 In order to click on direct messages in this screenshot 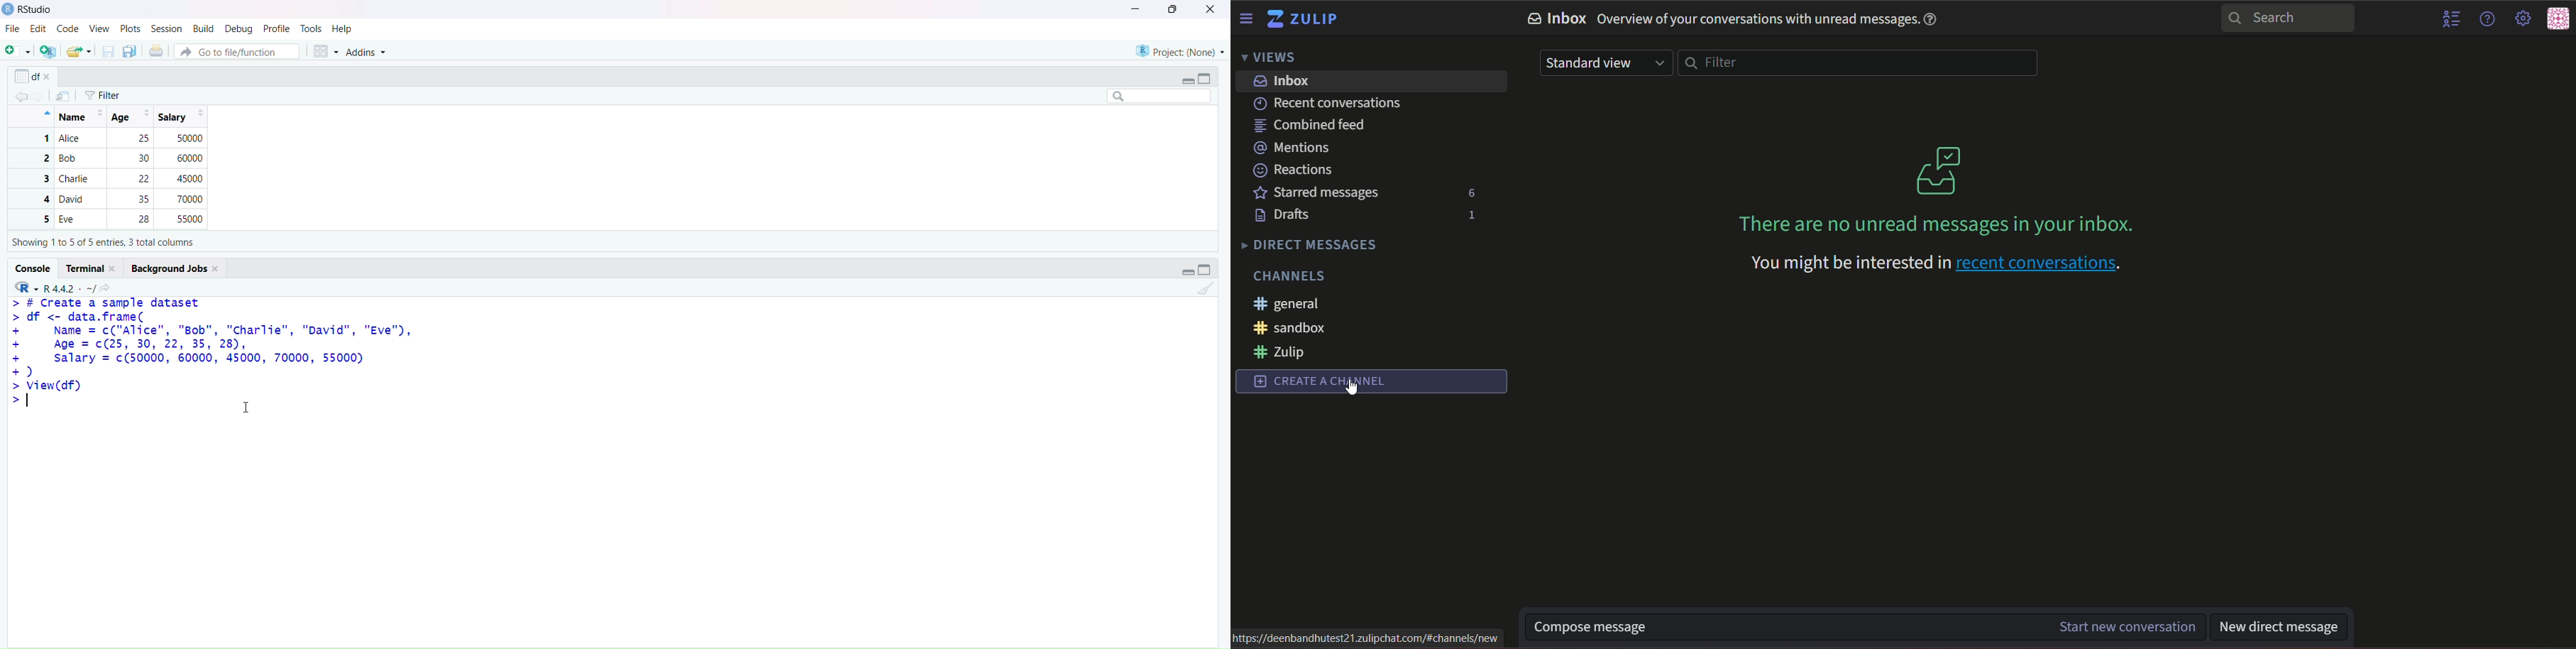, I will do `click(1312, 245)`.